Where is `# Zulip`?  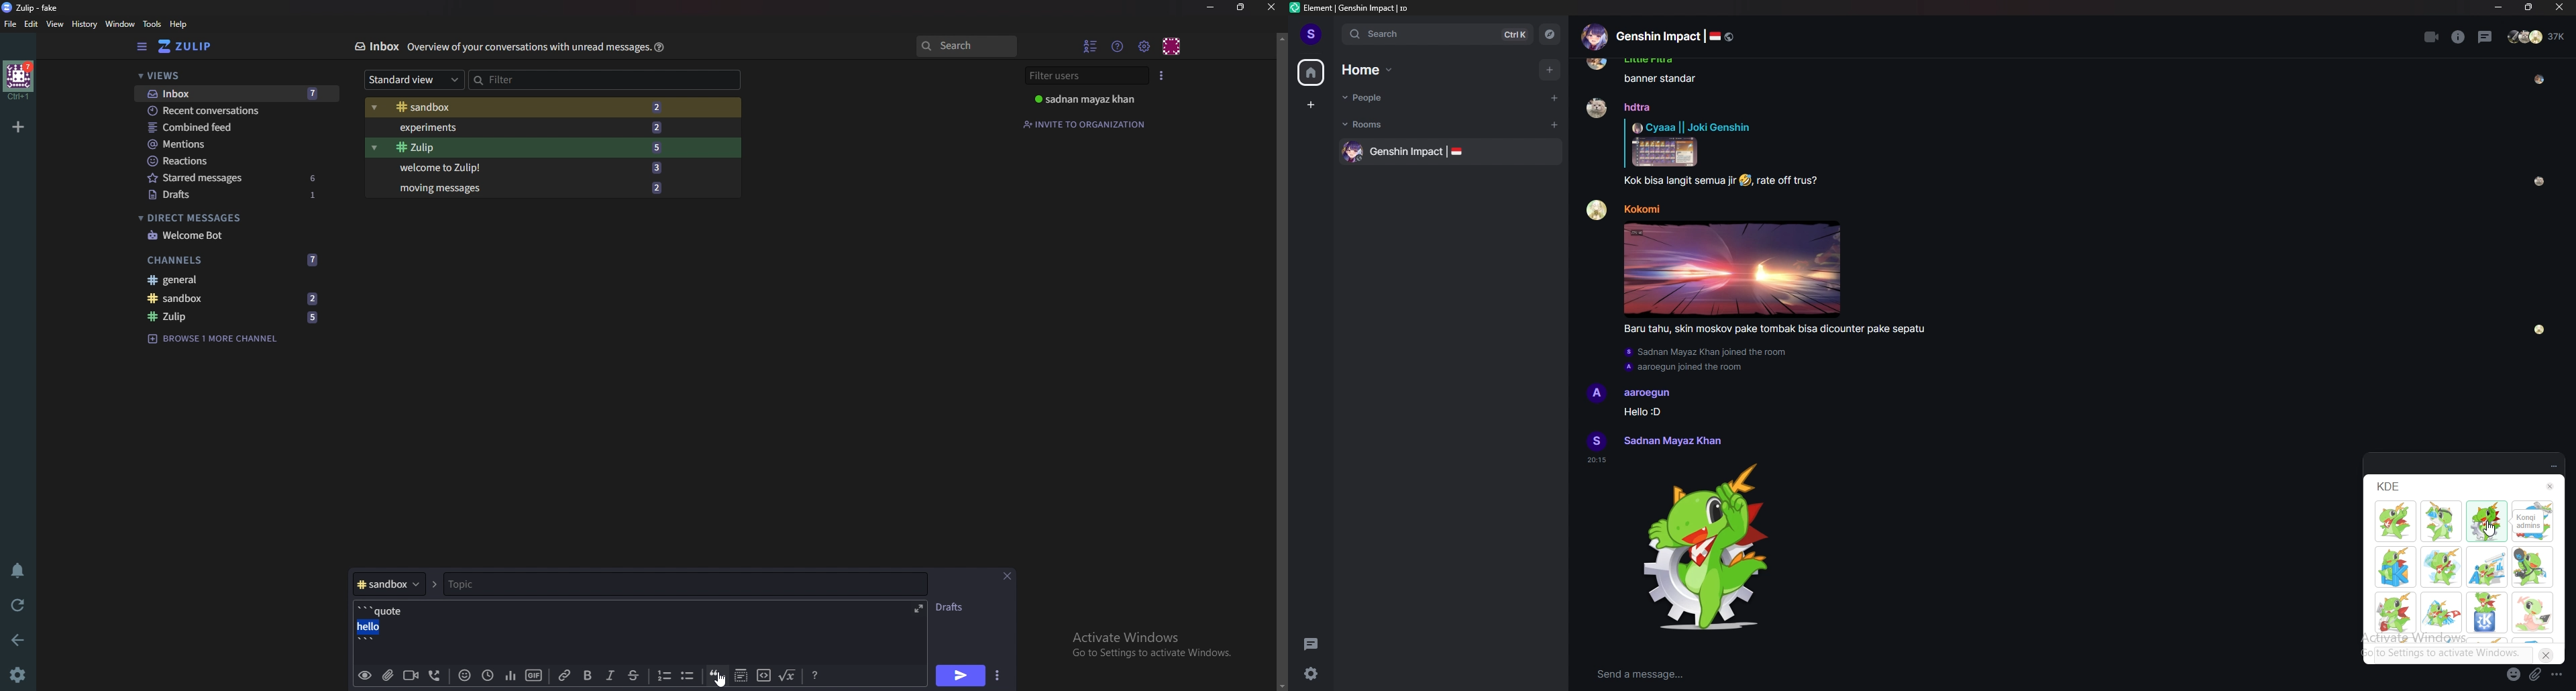 # Zulip is located at coordinates (455, 148).